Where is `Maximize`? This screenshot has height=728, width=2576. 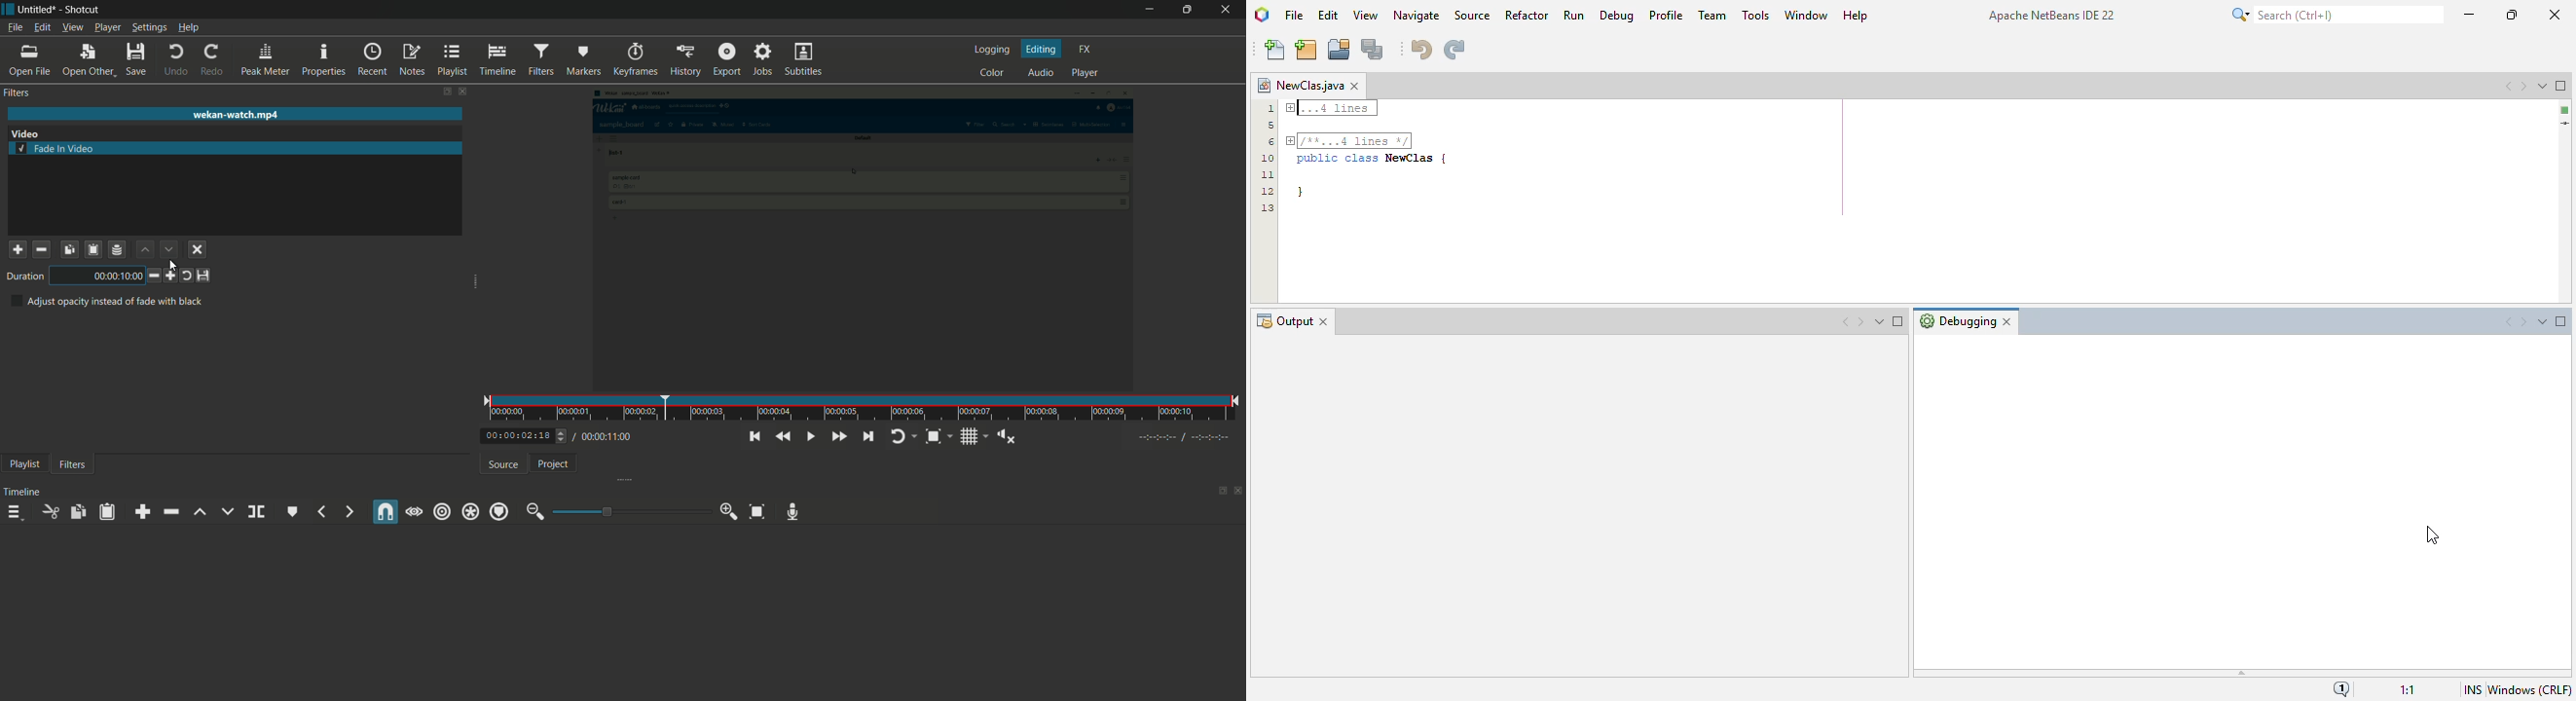 Maximize is located at coordinates (1901, 323).